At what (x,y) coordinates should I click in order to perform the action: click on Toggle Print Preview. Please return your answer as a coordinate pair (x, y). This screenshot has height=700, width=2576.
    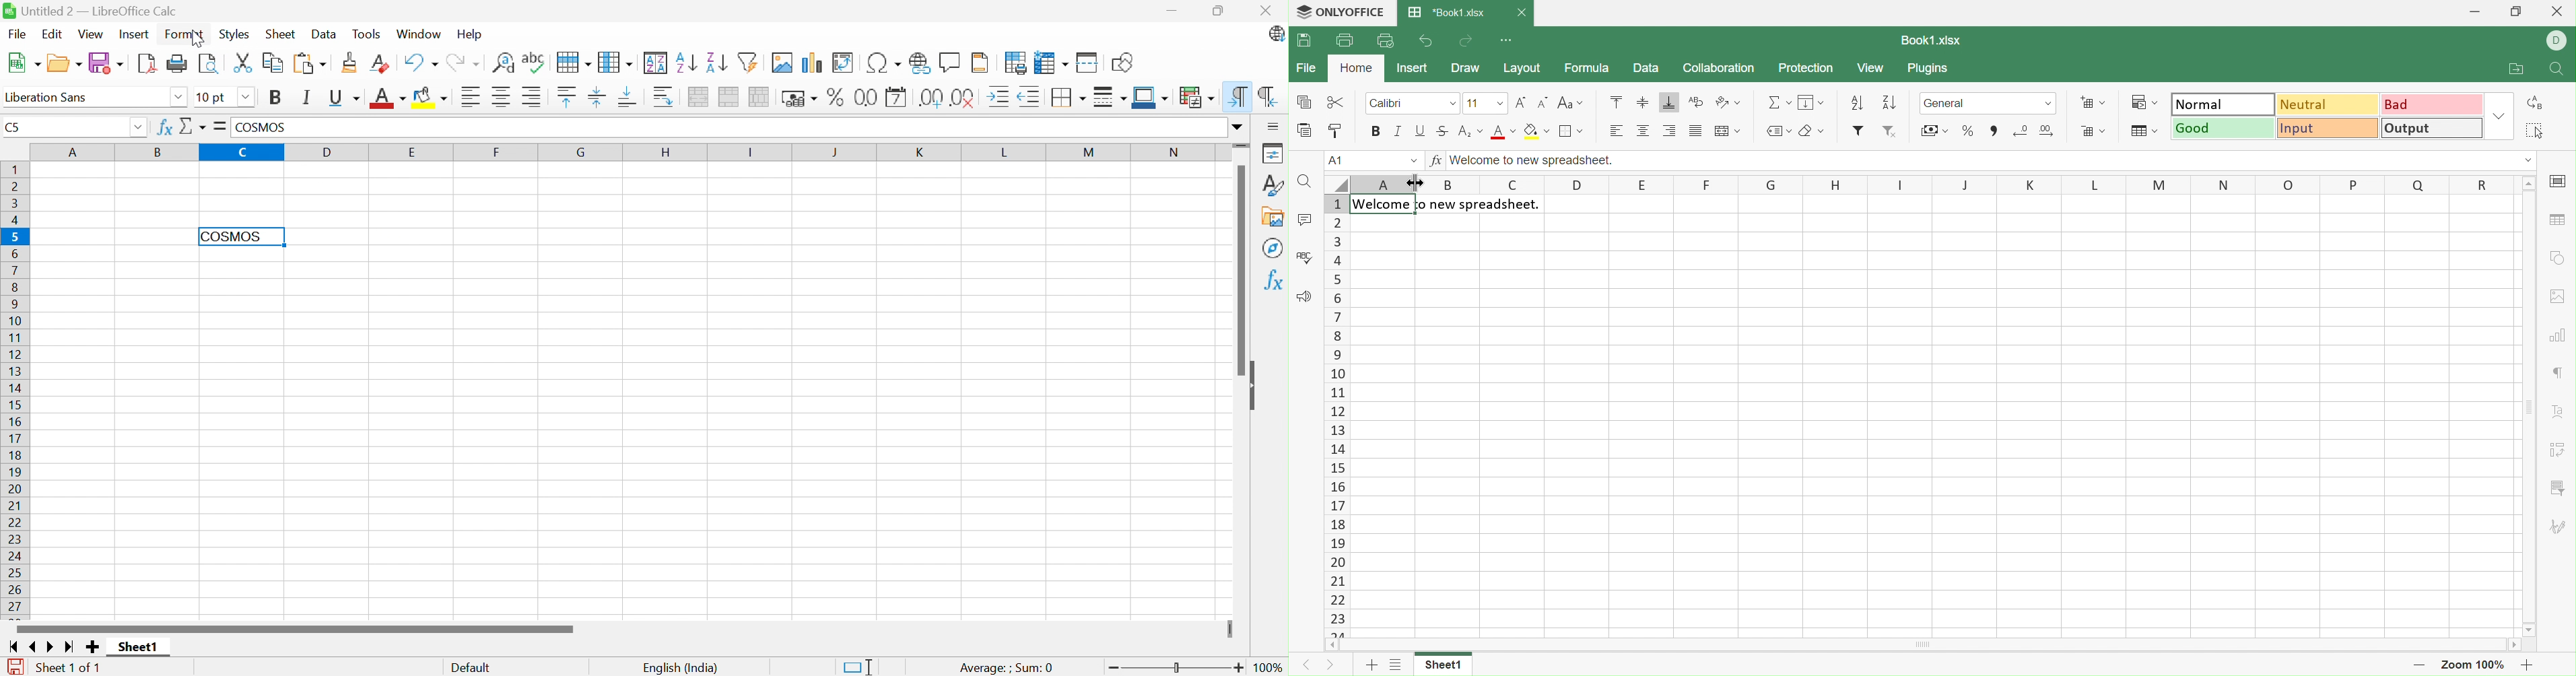
    Looking at the image, I should click on (209, 64).